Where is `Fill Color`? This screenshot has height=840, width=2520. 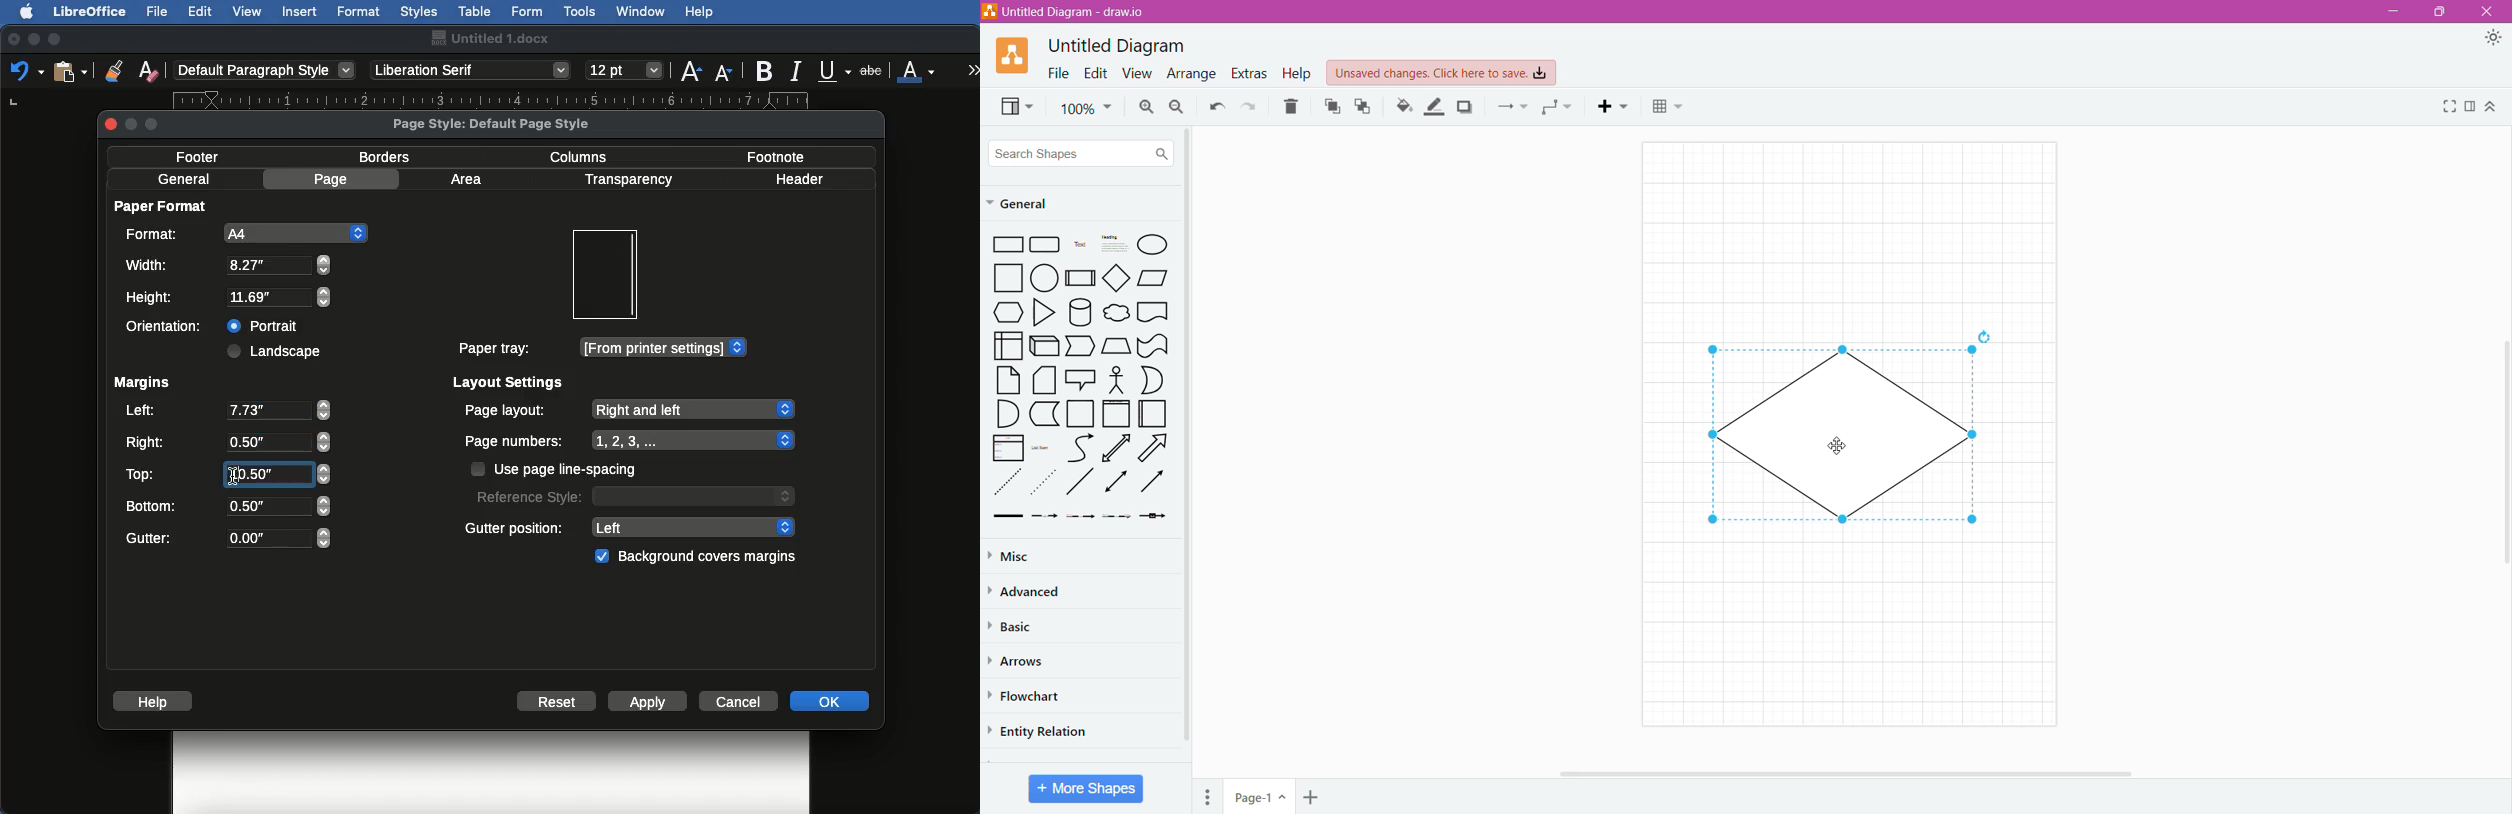
Fill Color is located at coordinates (1405, 106).